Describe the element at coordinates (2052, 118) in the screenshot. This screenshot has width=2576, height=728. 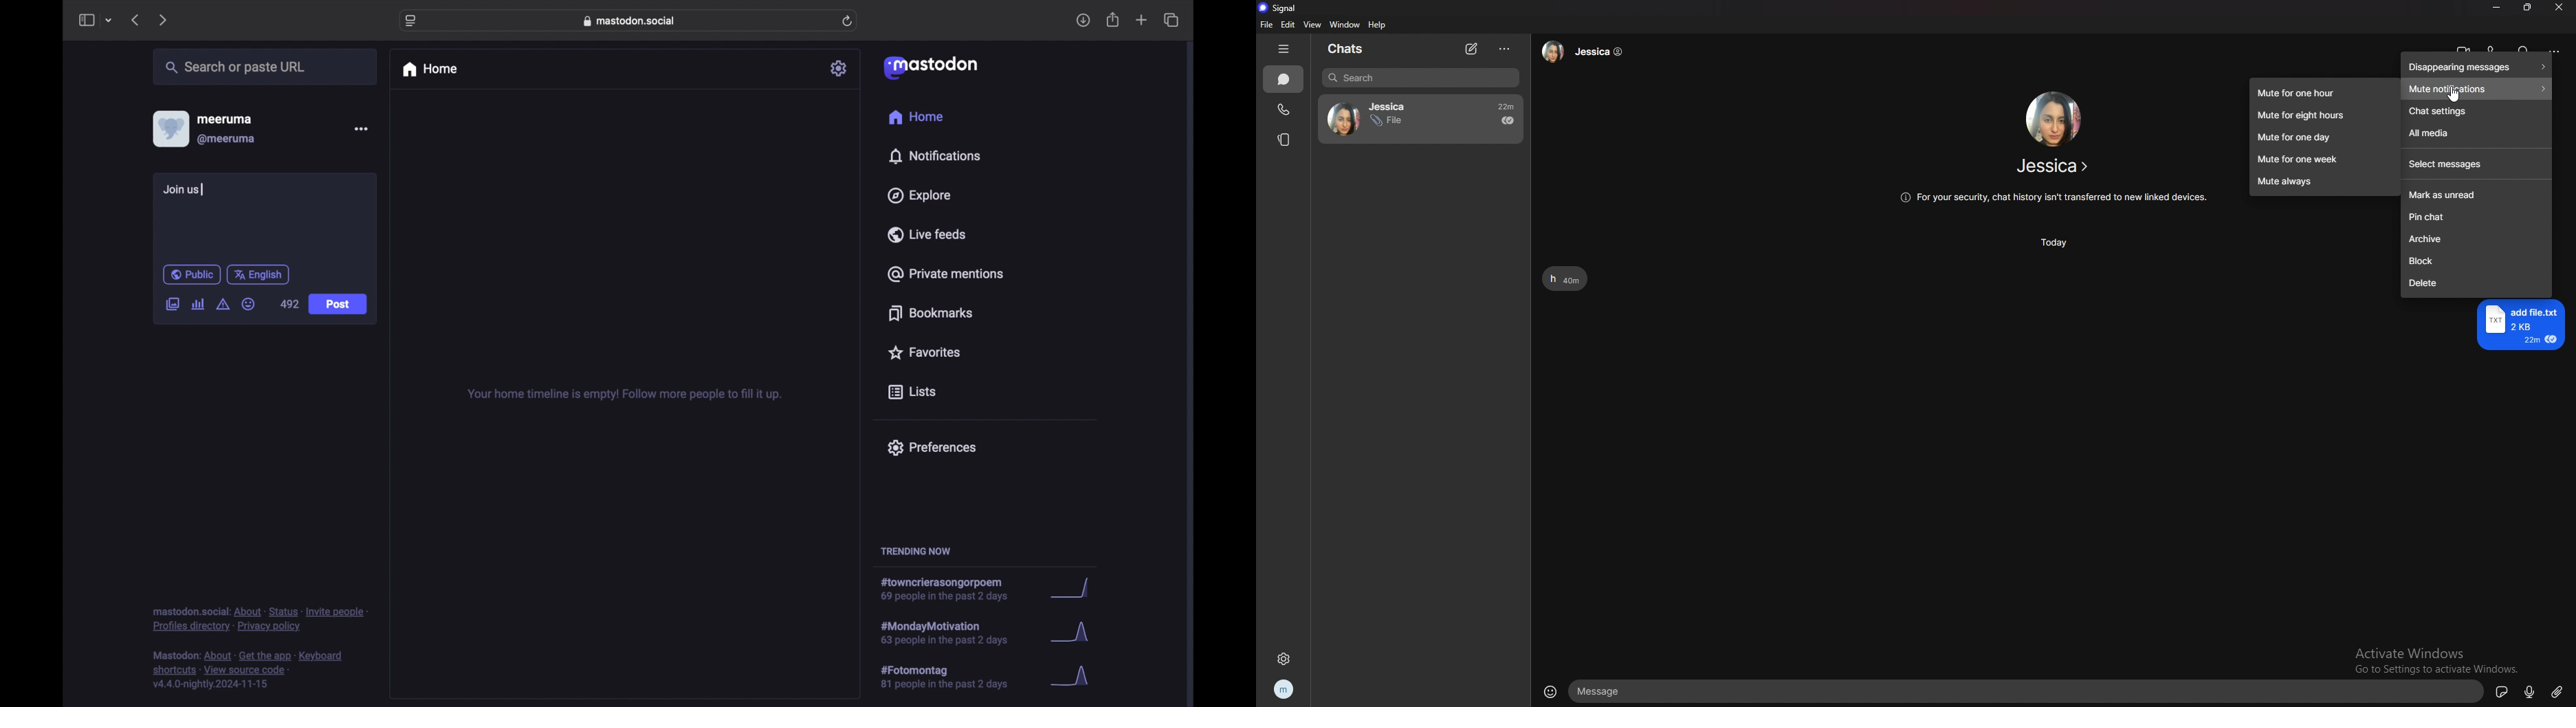
I see `friend image` at that location.